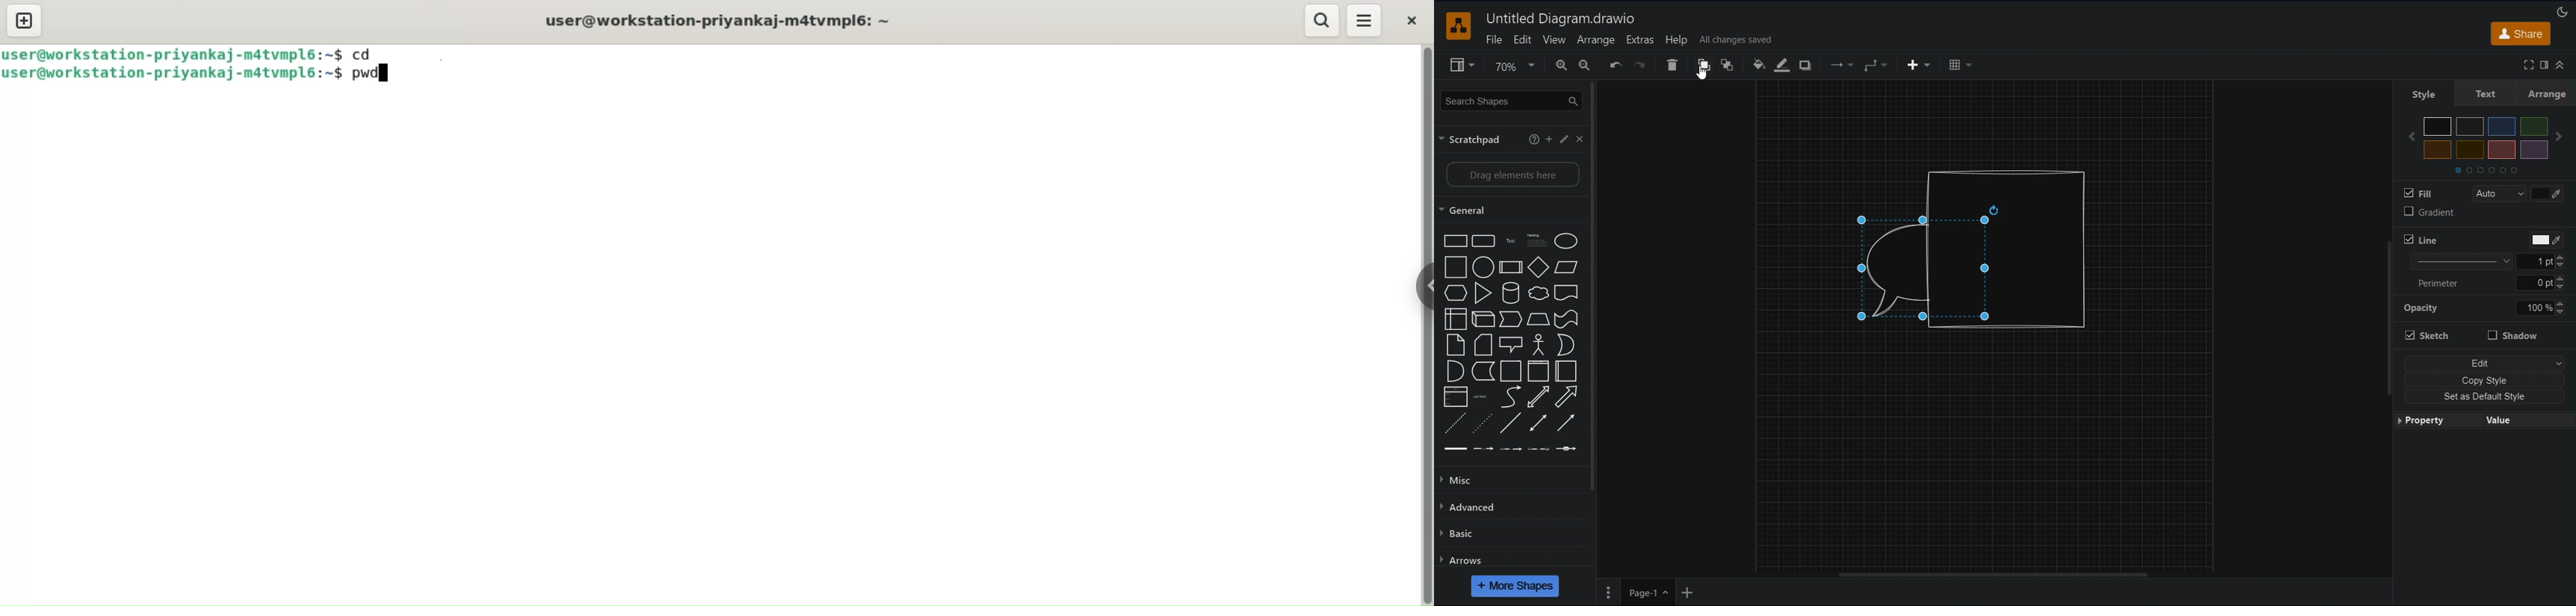  Describe the element at coordinates (1458, 26) in the screenshot. I see `Software logo` at that location.